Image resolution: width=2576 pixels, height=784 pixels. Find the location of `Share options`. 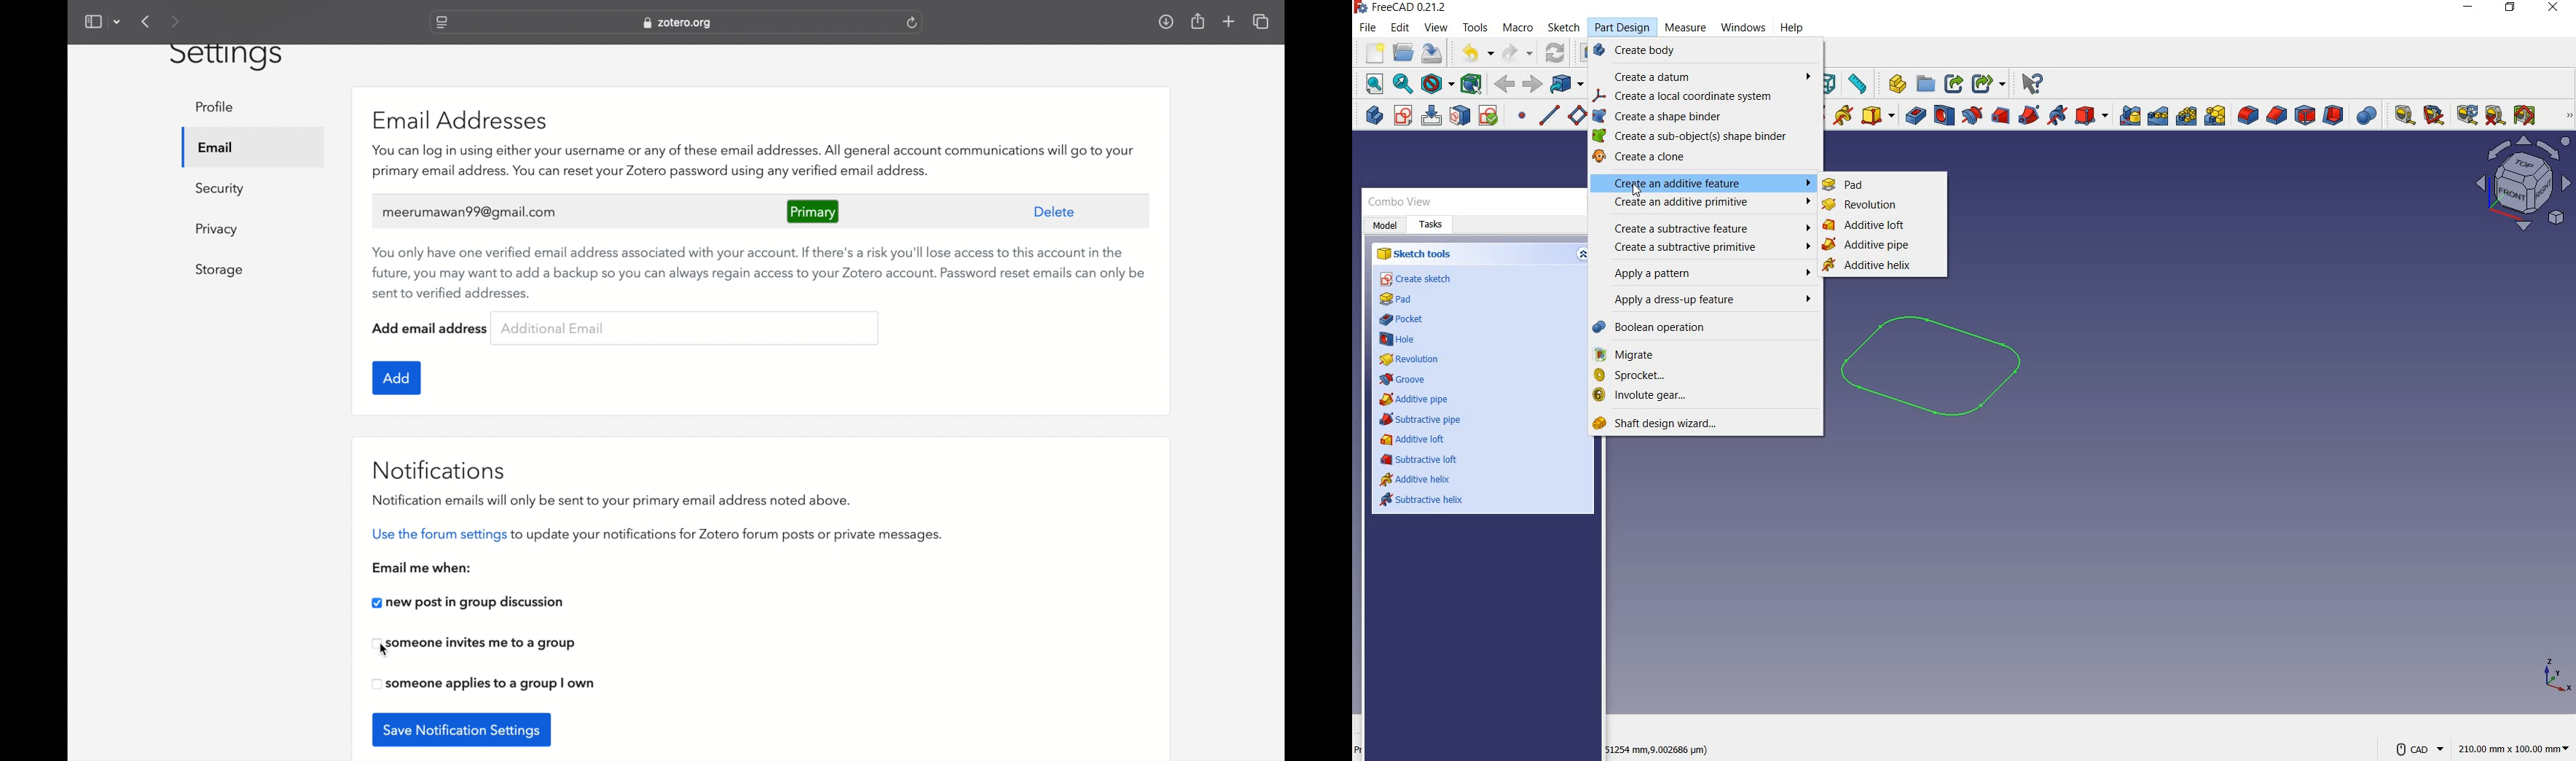

Share options is located at coordinates (1990, 82).